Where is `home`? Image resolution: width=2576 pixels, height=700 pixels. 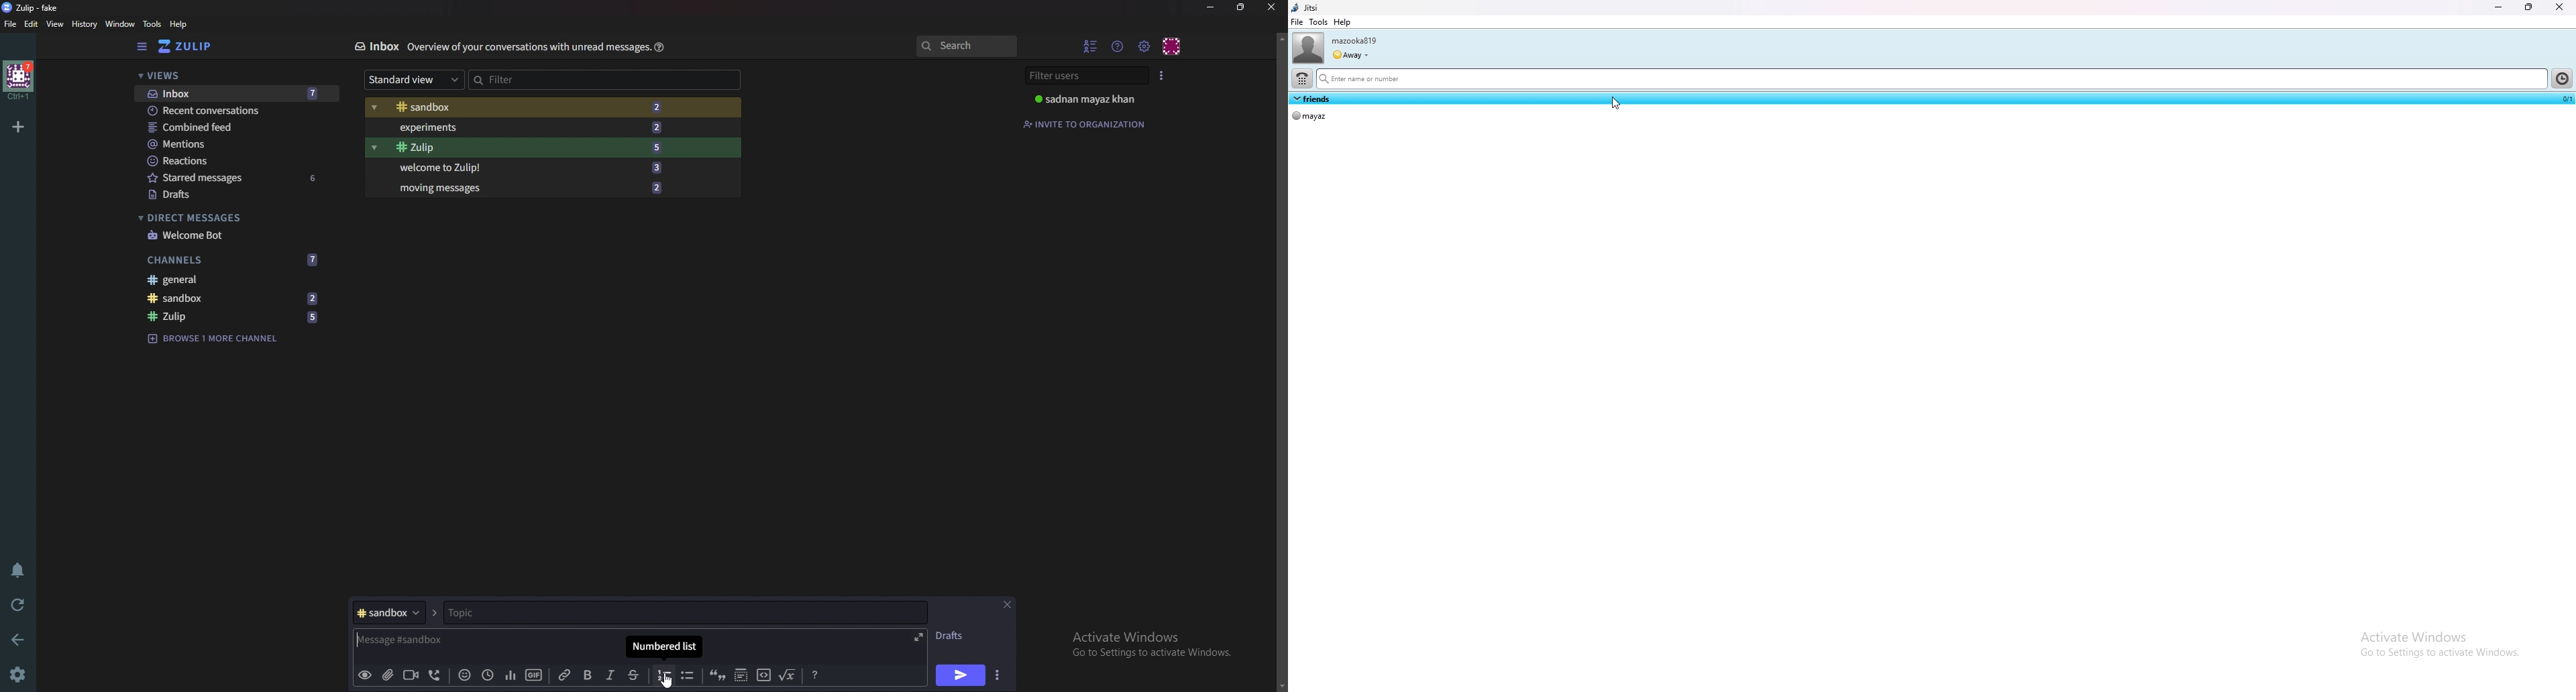
home is located at coordinates (17, 80).